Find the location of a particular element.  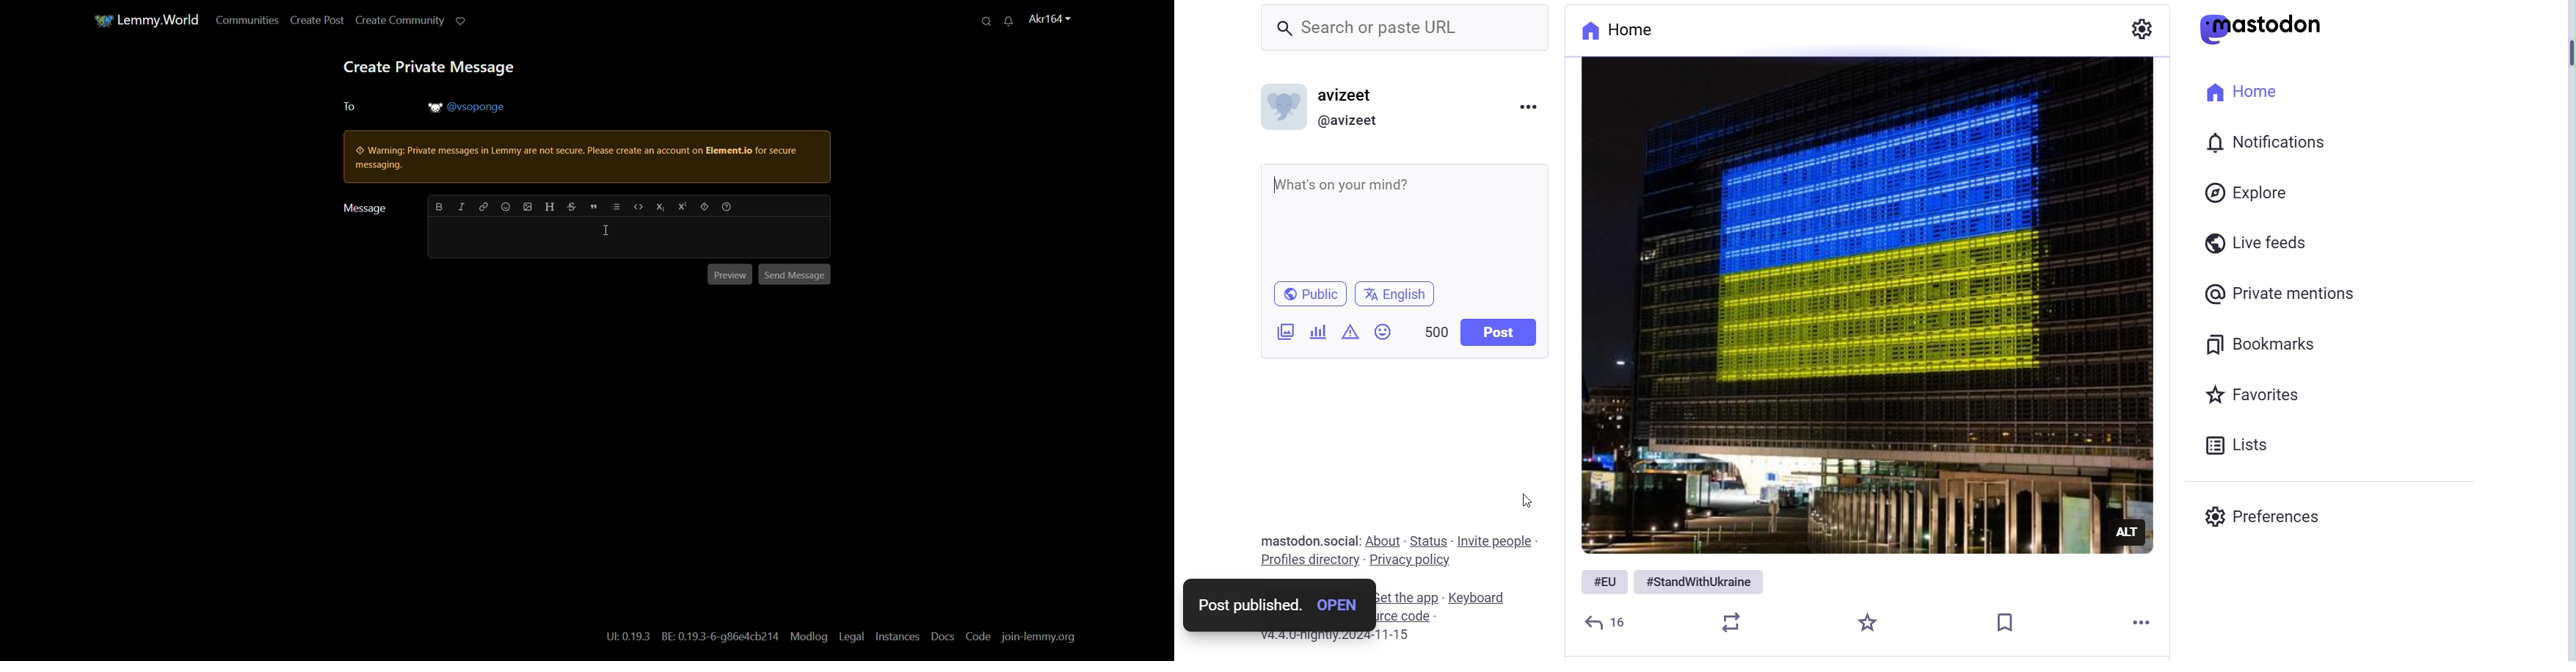

create community is located at coordinates (394, 21).